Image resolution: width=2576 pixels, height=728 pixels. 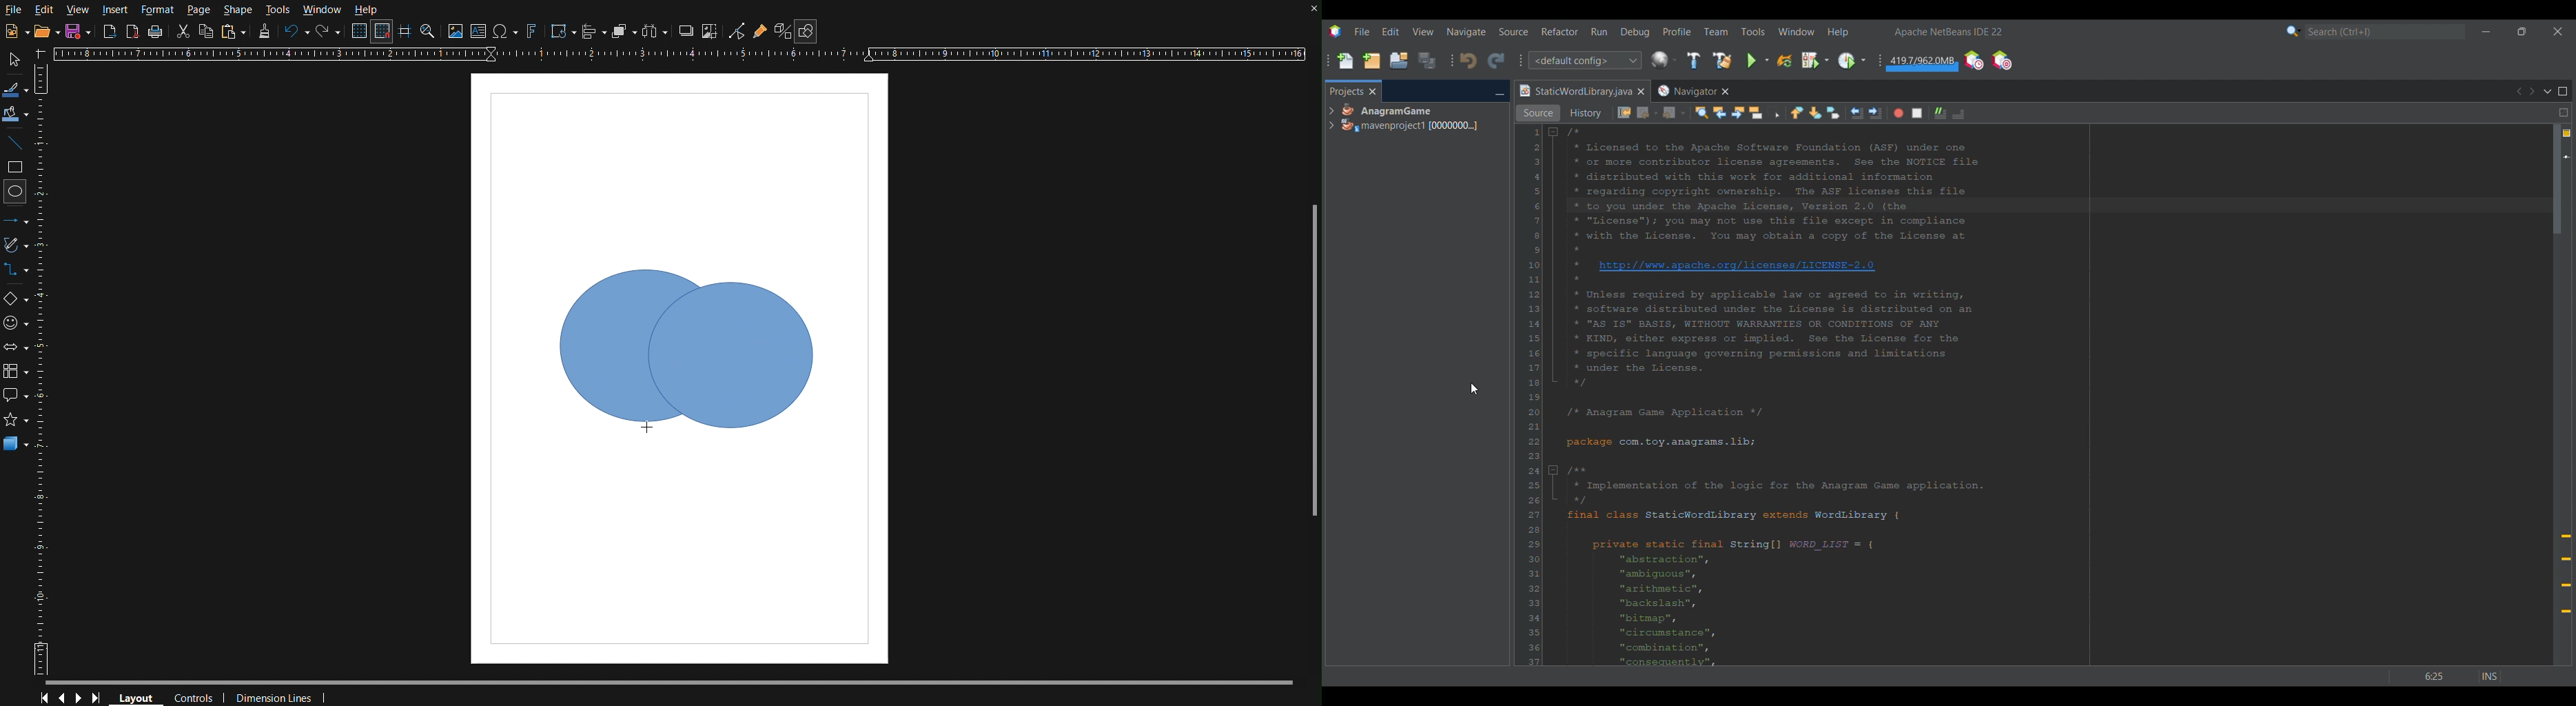 What do you see at coordinates (506, 32) in the screenshot?
I see `Insert Special Character` at bounding box center [506, 32].